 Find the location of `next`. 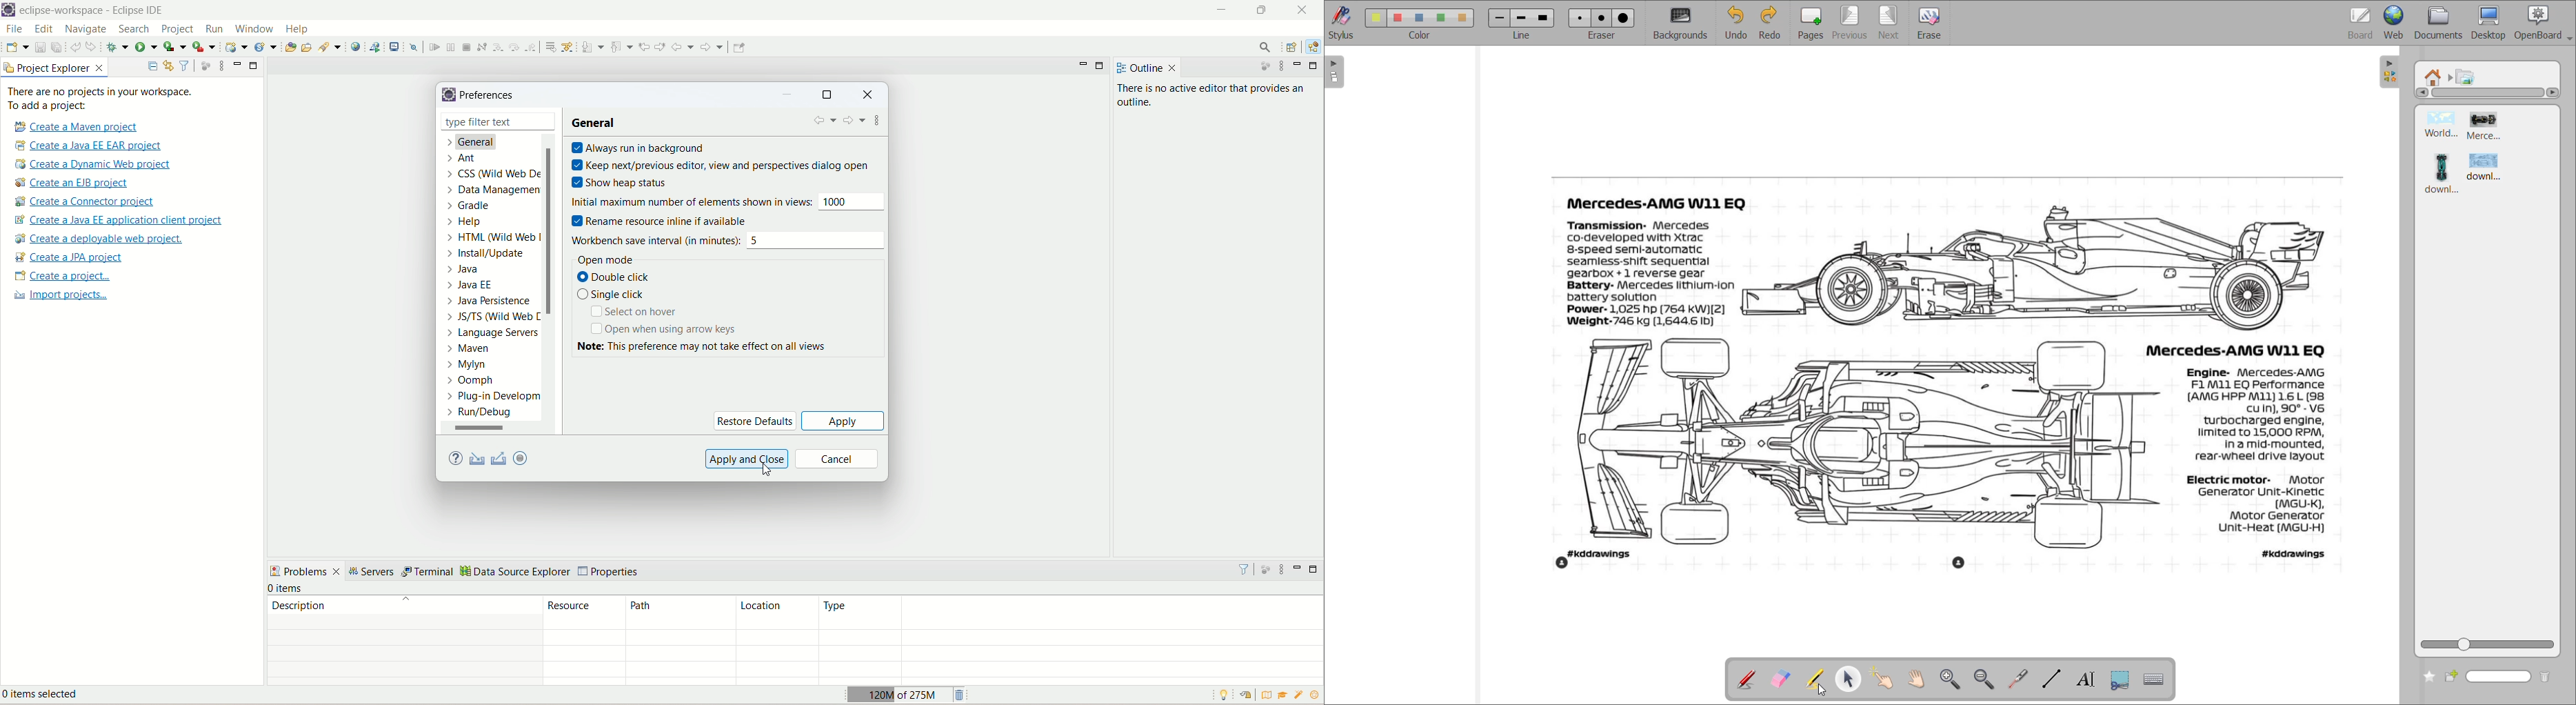

next is located at coordinates (1890, 22).